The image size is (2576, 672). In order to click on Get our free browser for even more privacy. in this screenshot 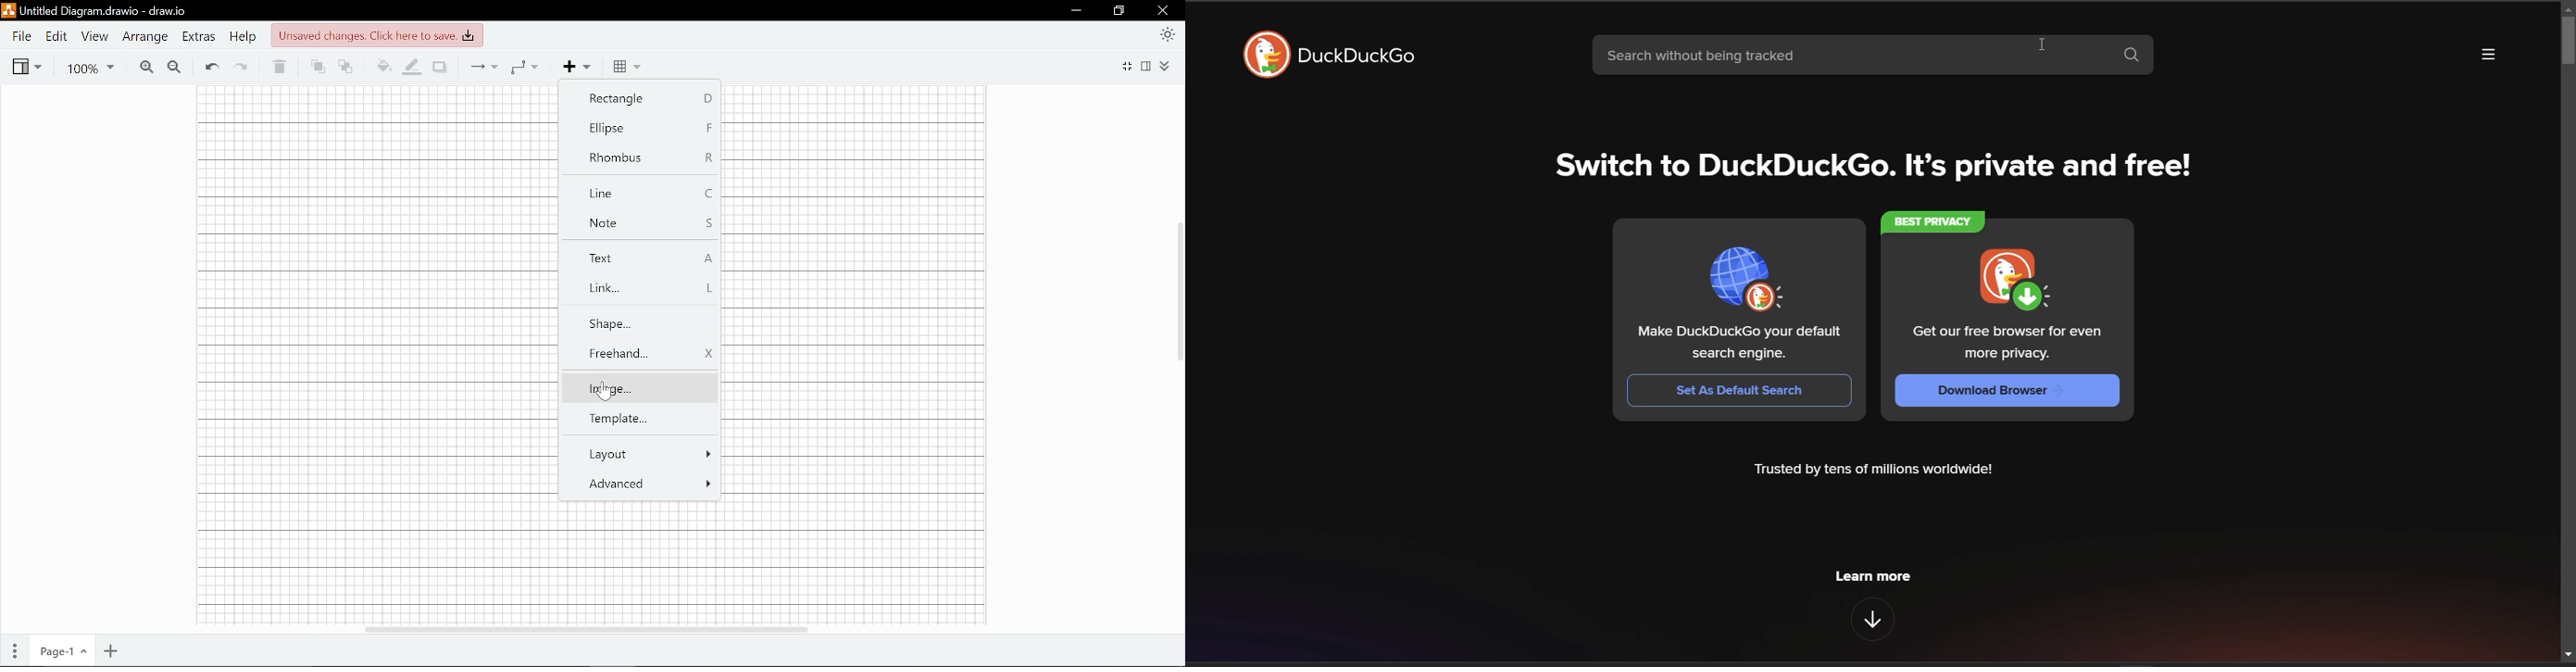, I will do `click(2009, 343)`.